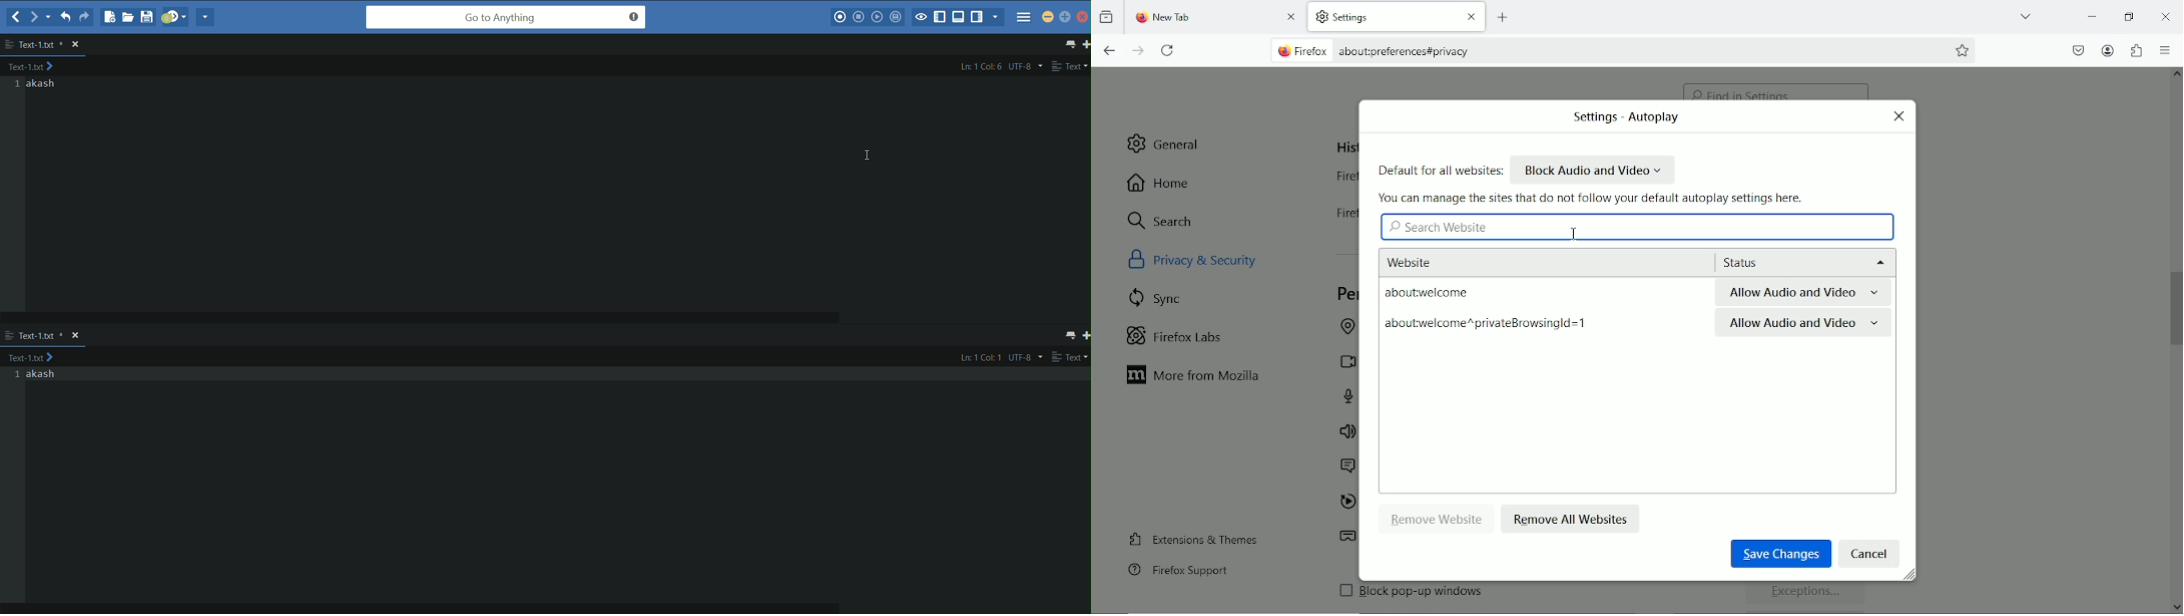  Describe the element at coordinates (1293, 19) in the screenshot. I see `close` at that location.